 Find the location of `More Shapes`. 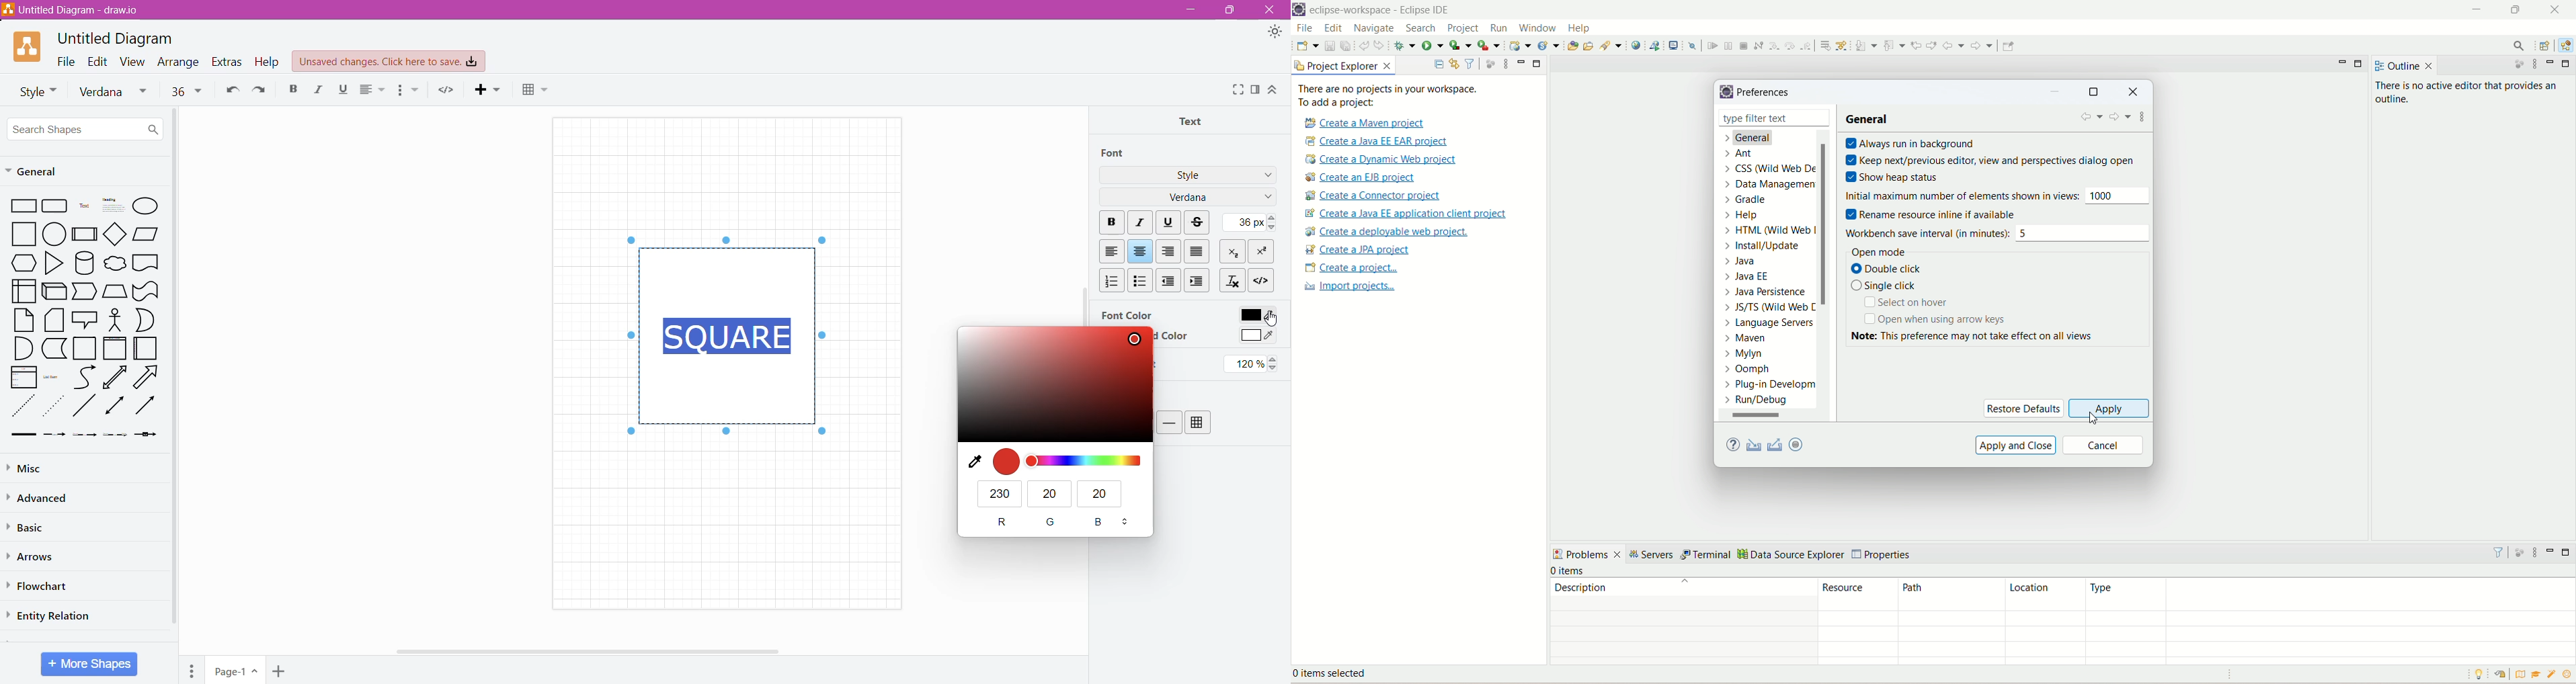

More Shapes is located at coordinates (90, 664).